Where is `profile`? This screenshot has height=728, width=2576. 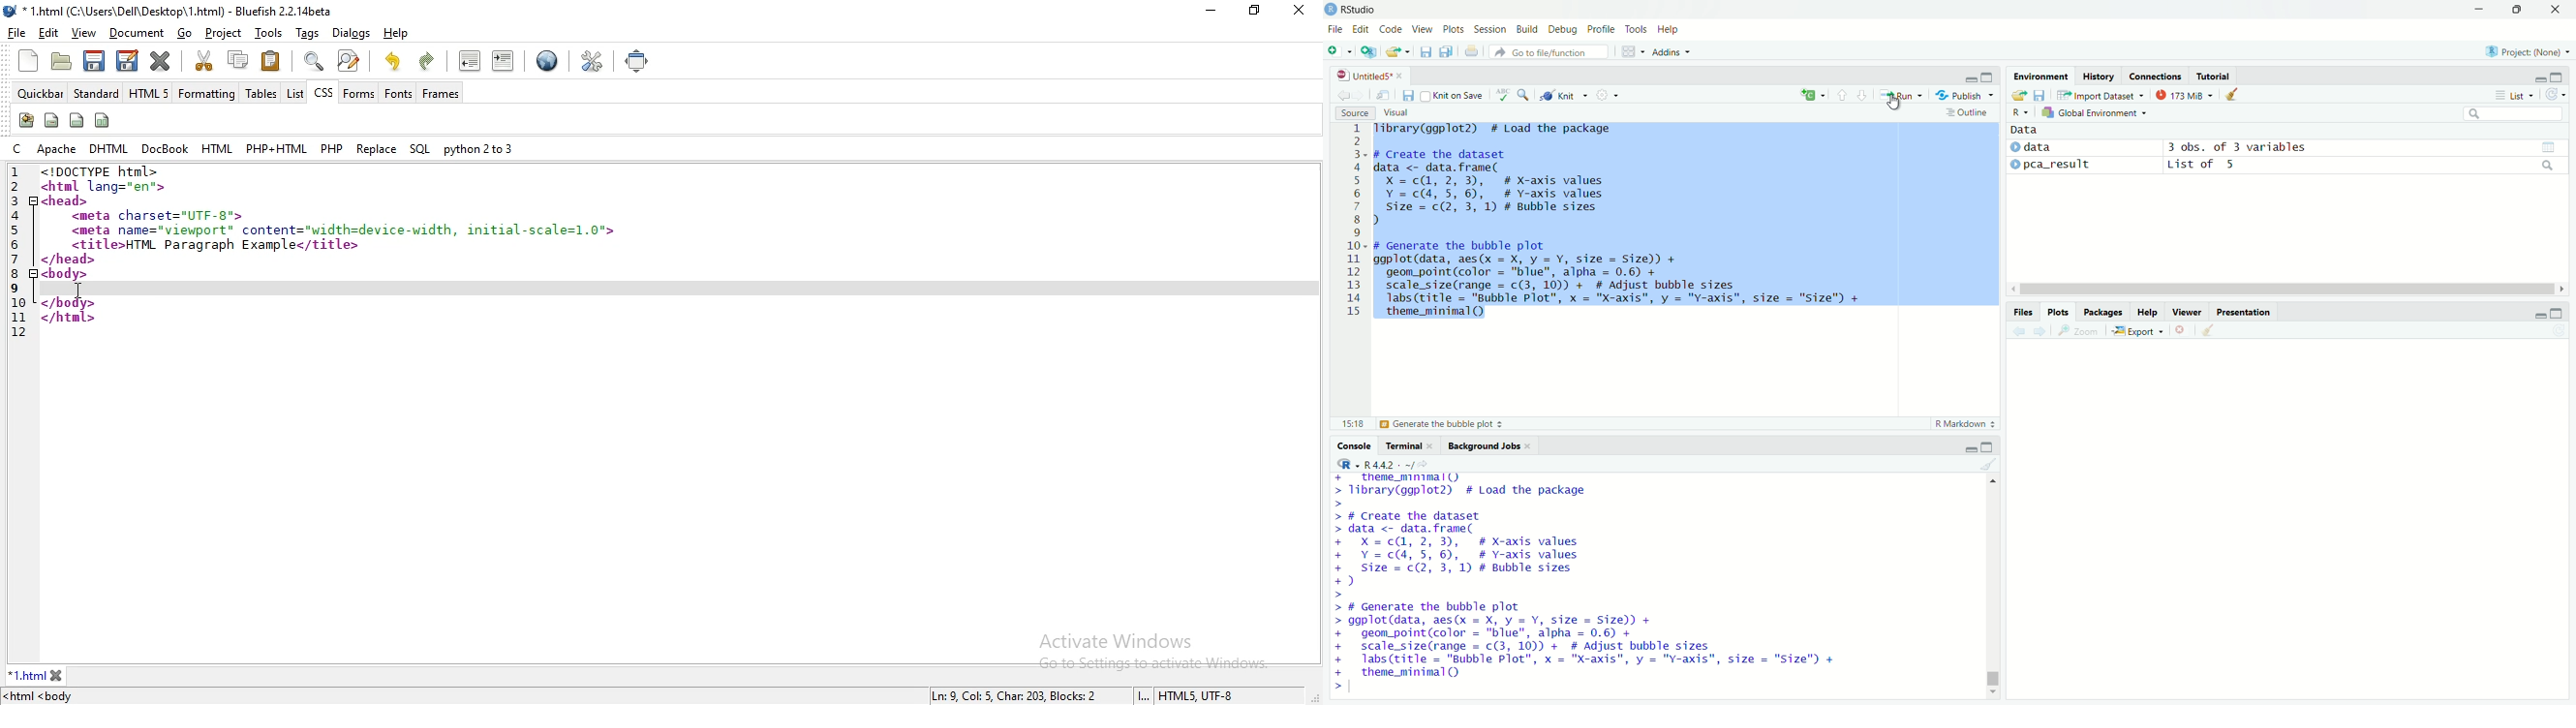 profile is located at coordinates (1602, 30).